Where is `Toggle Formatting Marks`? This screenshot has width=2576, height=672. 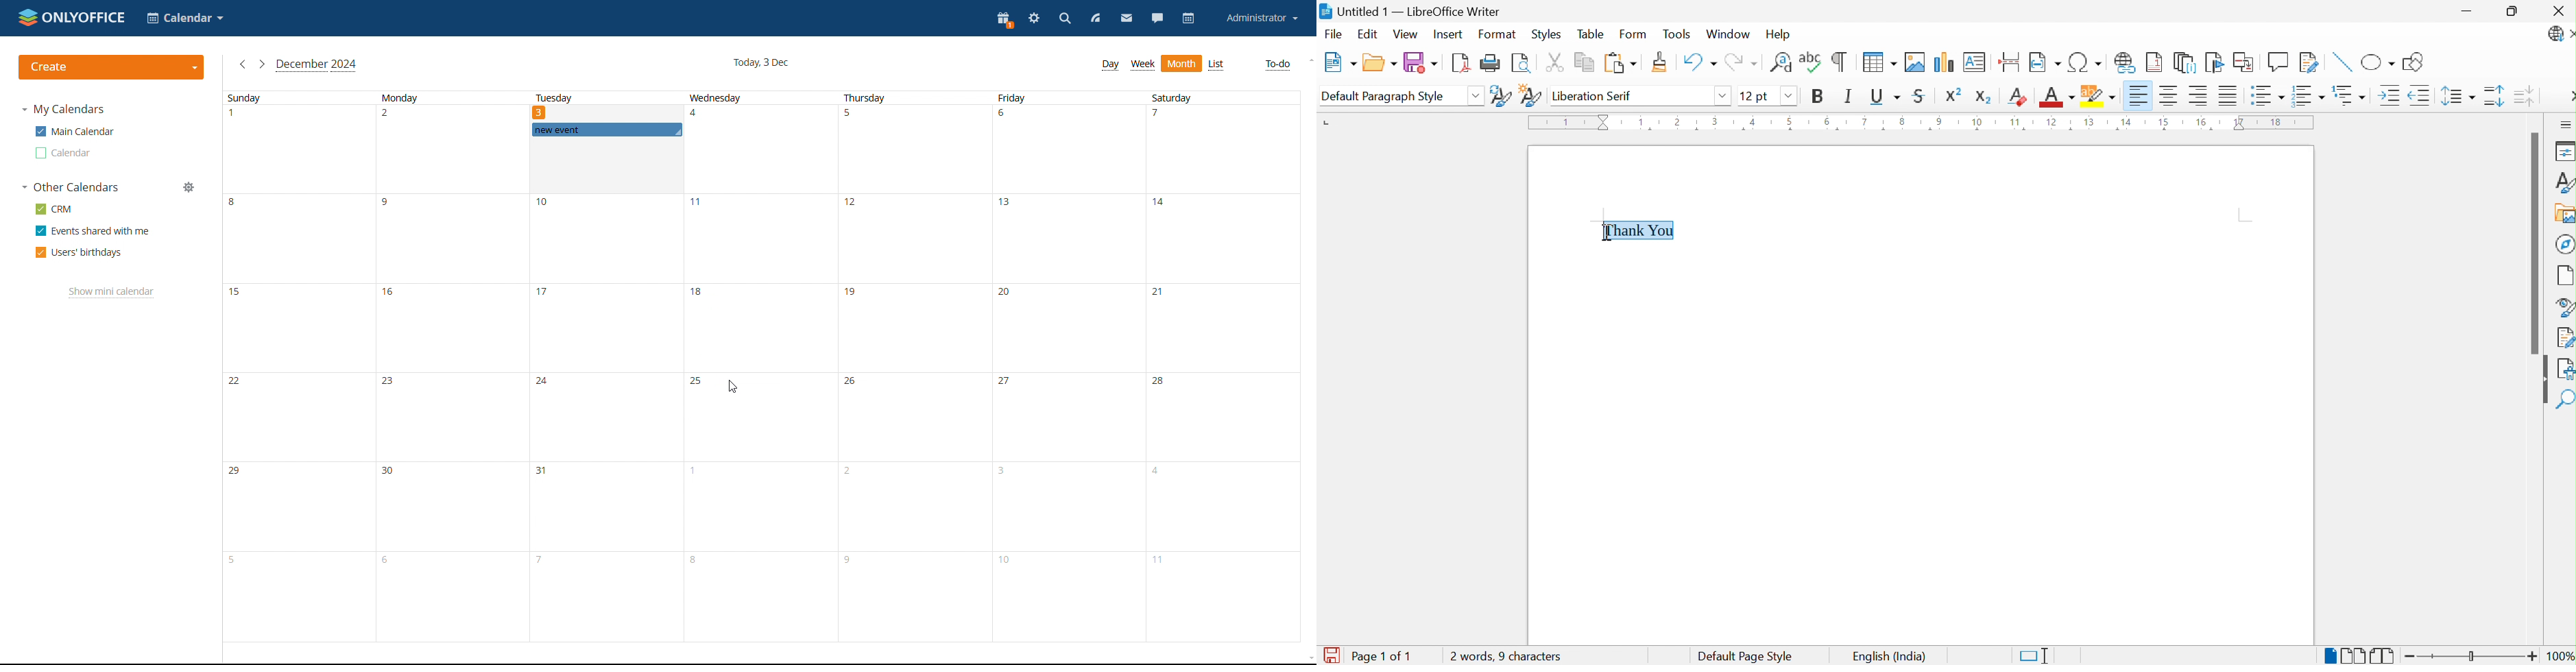 Toggle Formatting Marks is located at coordinates (1841, 61).